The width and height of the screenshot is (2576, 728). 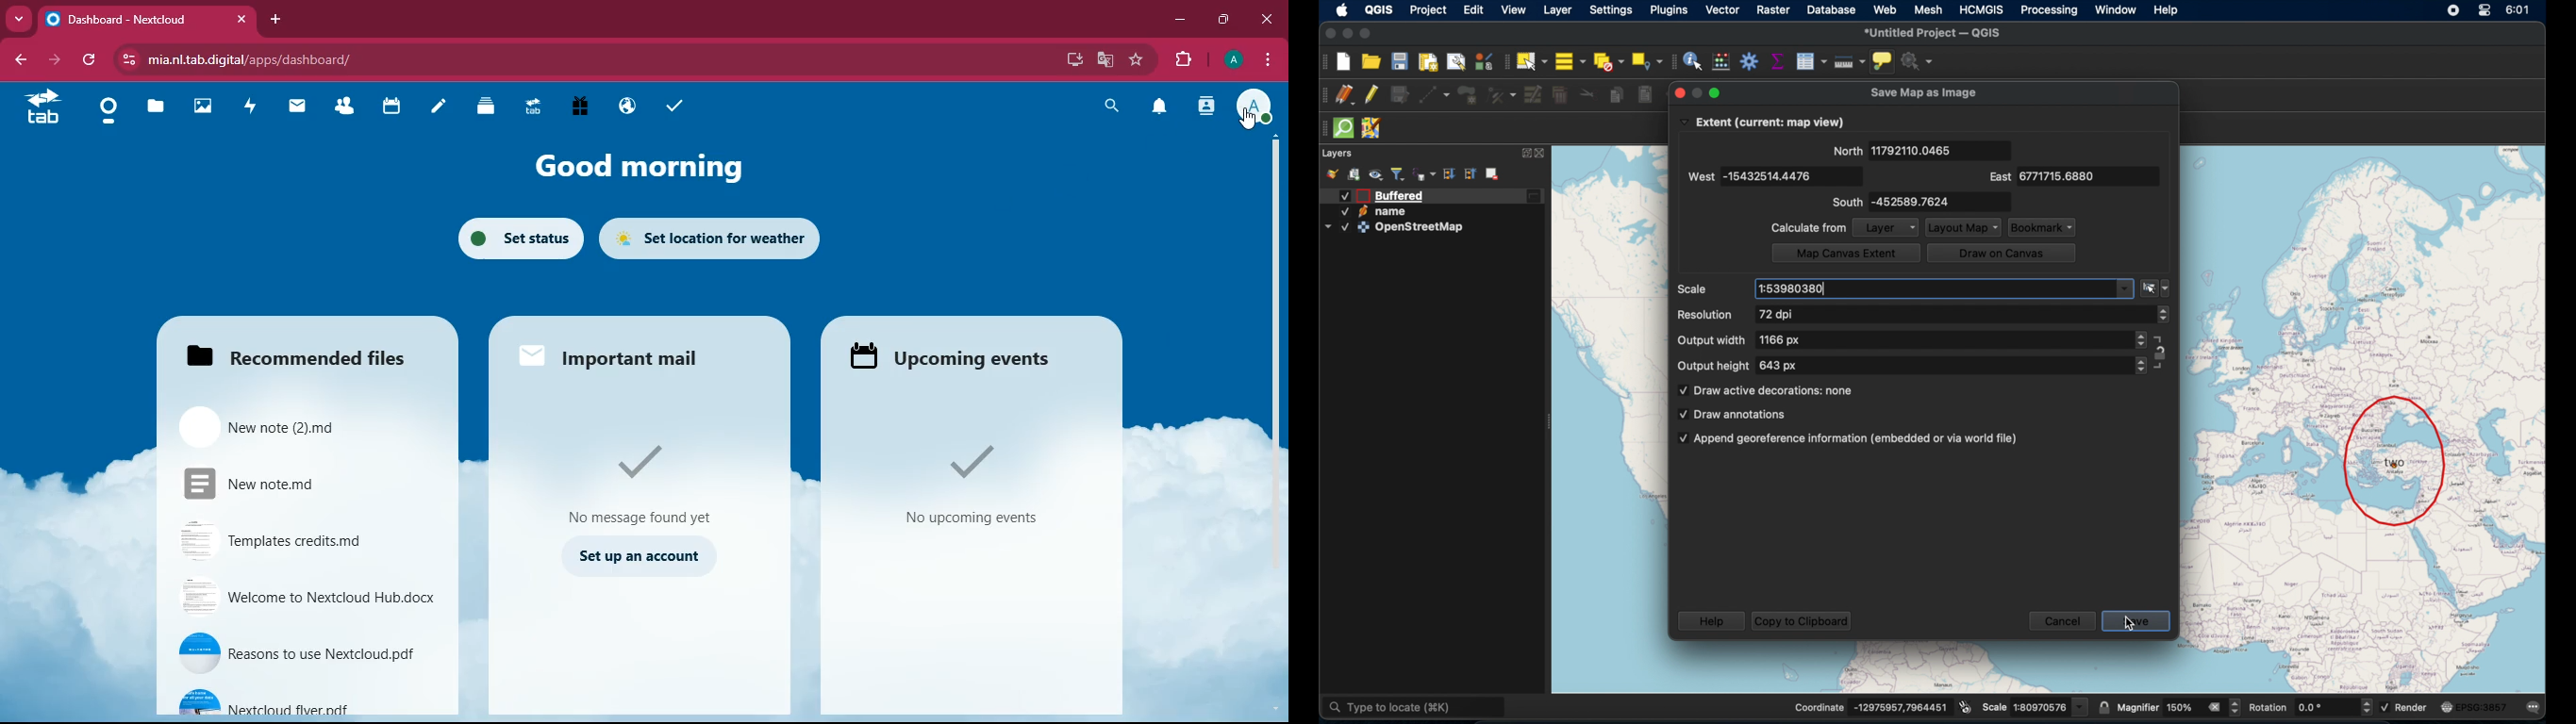 I want to click on reasons to use Nextcloud.pdf, so click(x=307, y=654).